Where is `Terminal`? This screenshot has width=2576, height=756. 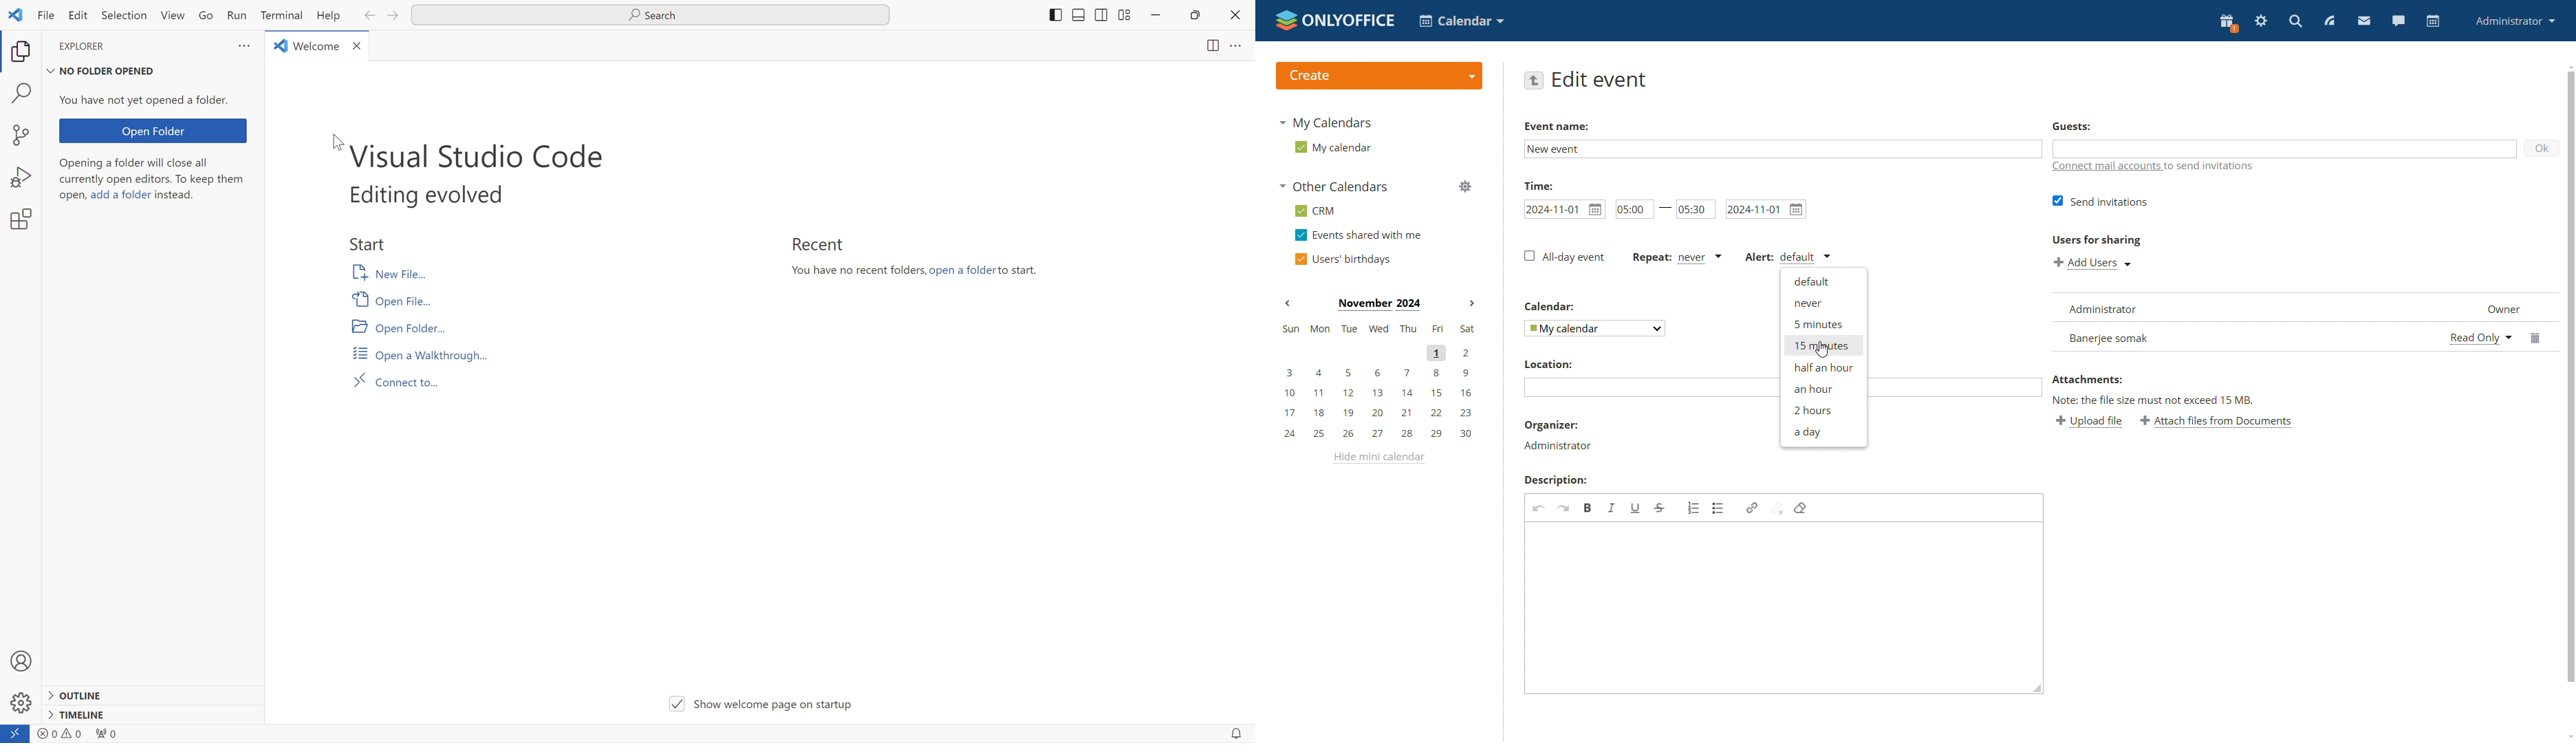
Terminal is located at coordinates (280, 15).